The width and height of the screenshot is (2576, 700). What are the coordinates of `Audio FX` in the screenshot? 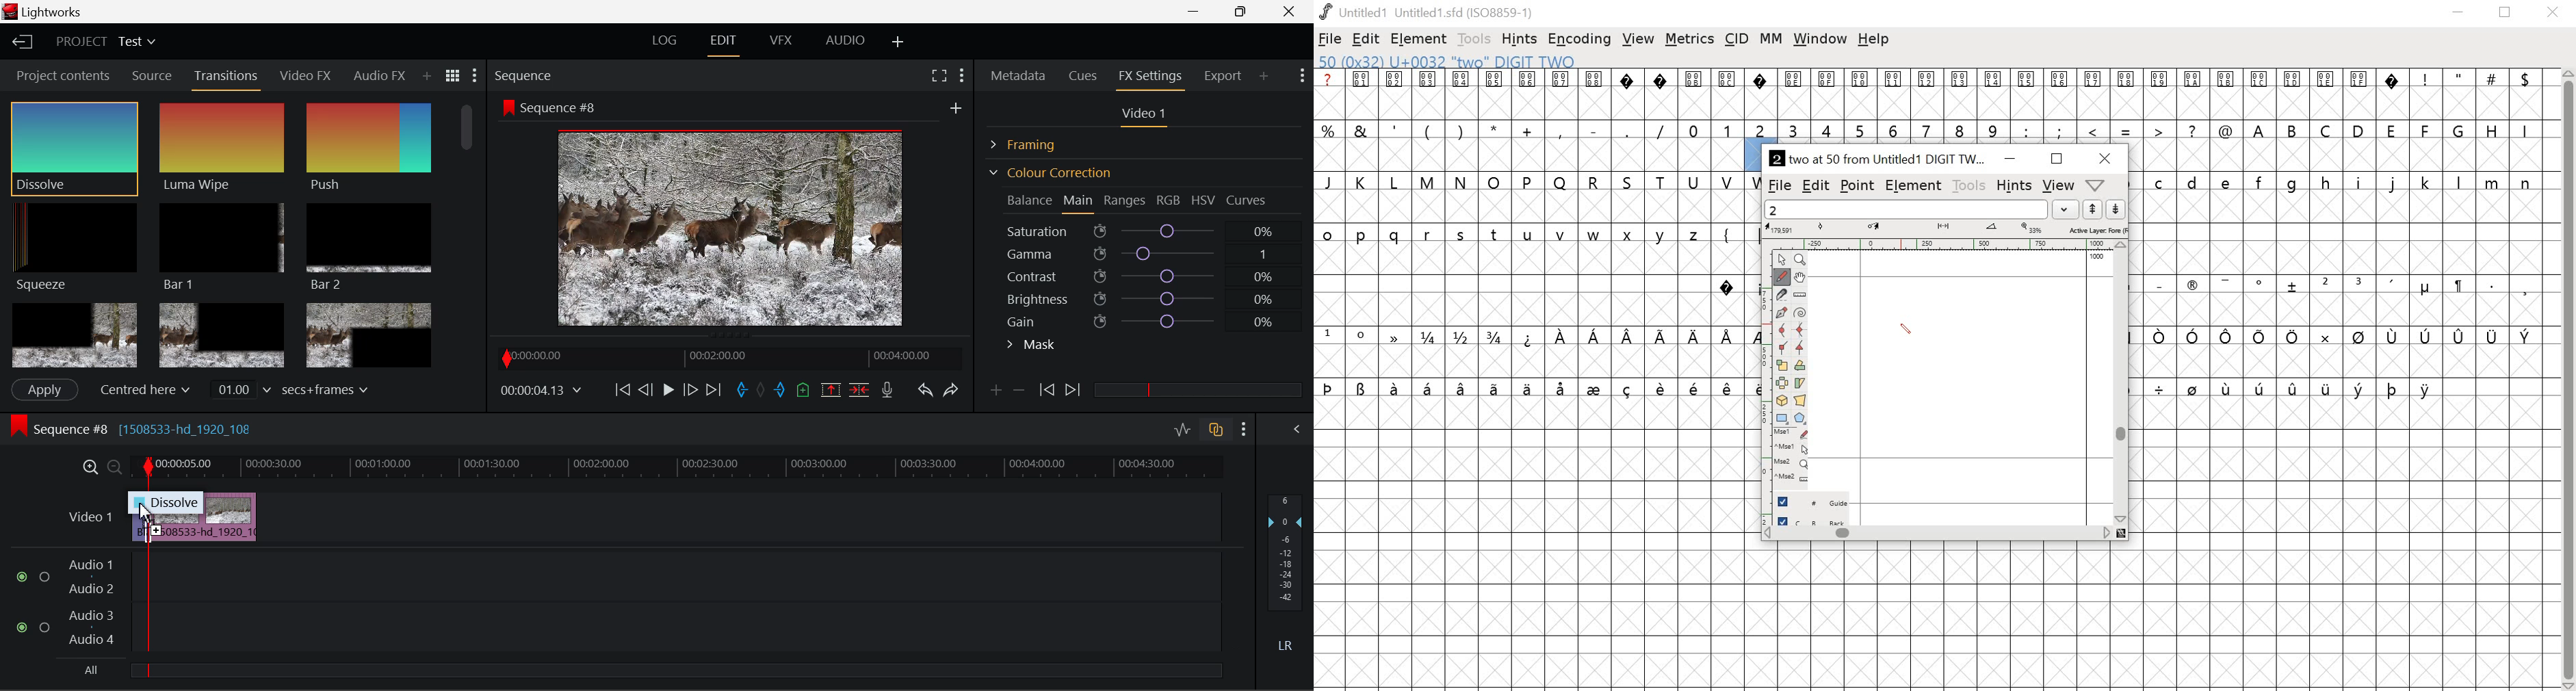 It's located at (375, 75).